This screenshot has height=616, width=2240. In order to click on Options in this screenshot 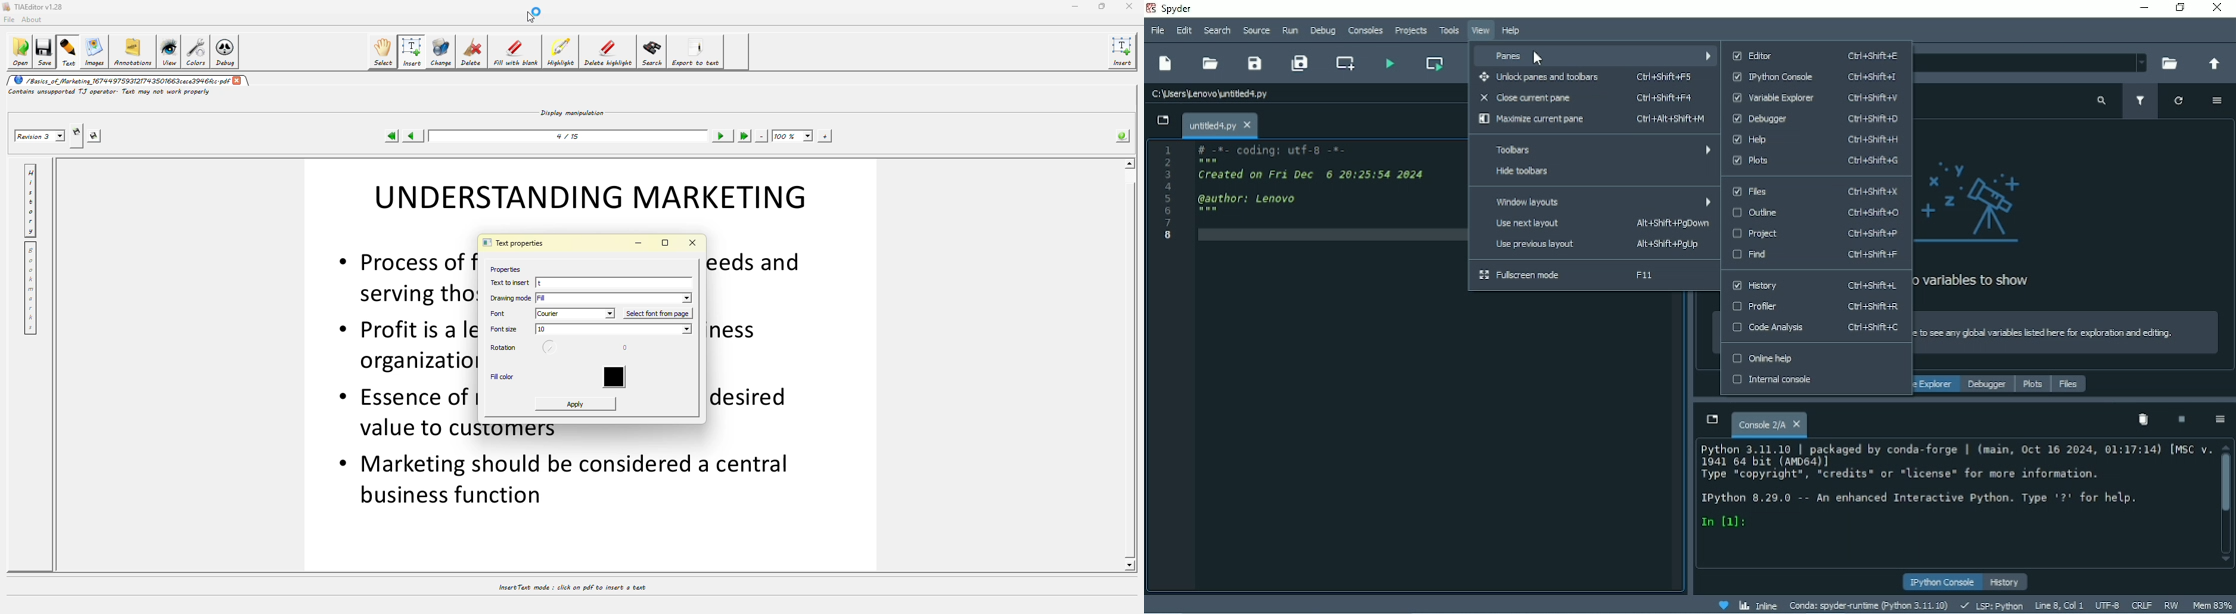, I will do `click(2217, 101)`.